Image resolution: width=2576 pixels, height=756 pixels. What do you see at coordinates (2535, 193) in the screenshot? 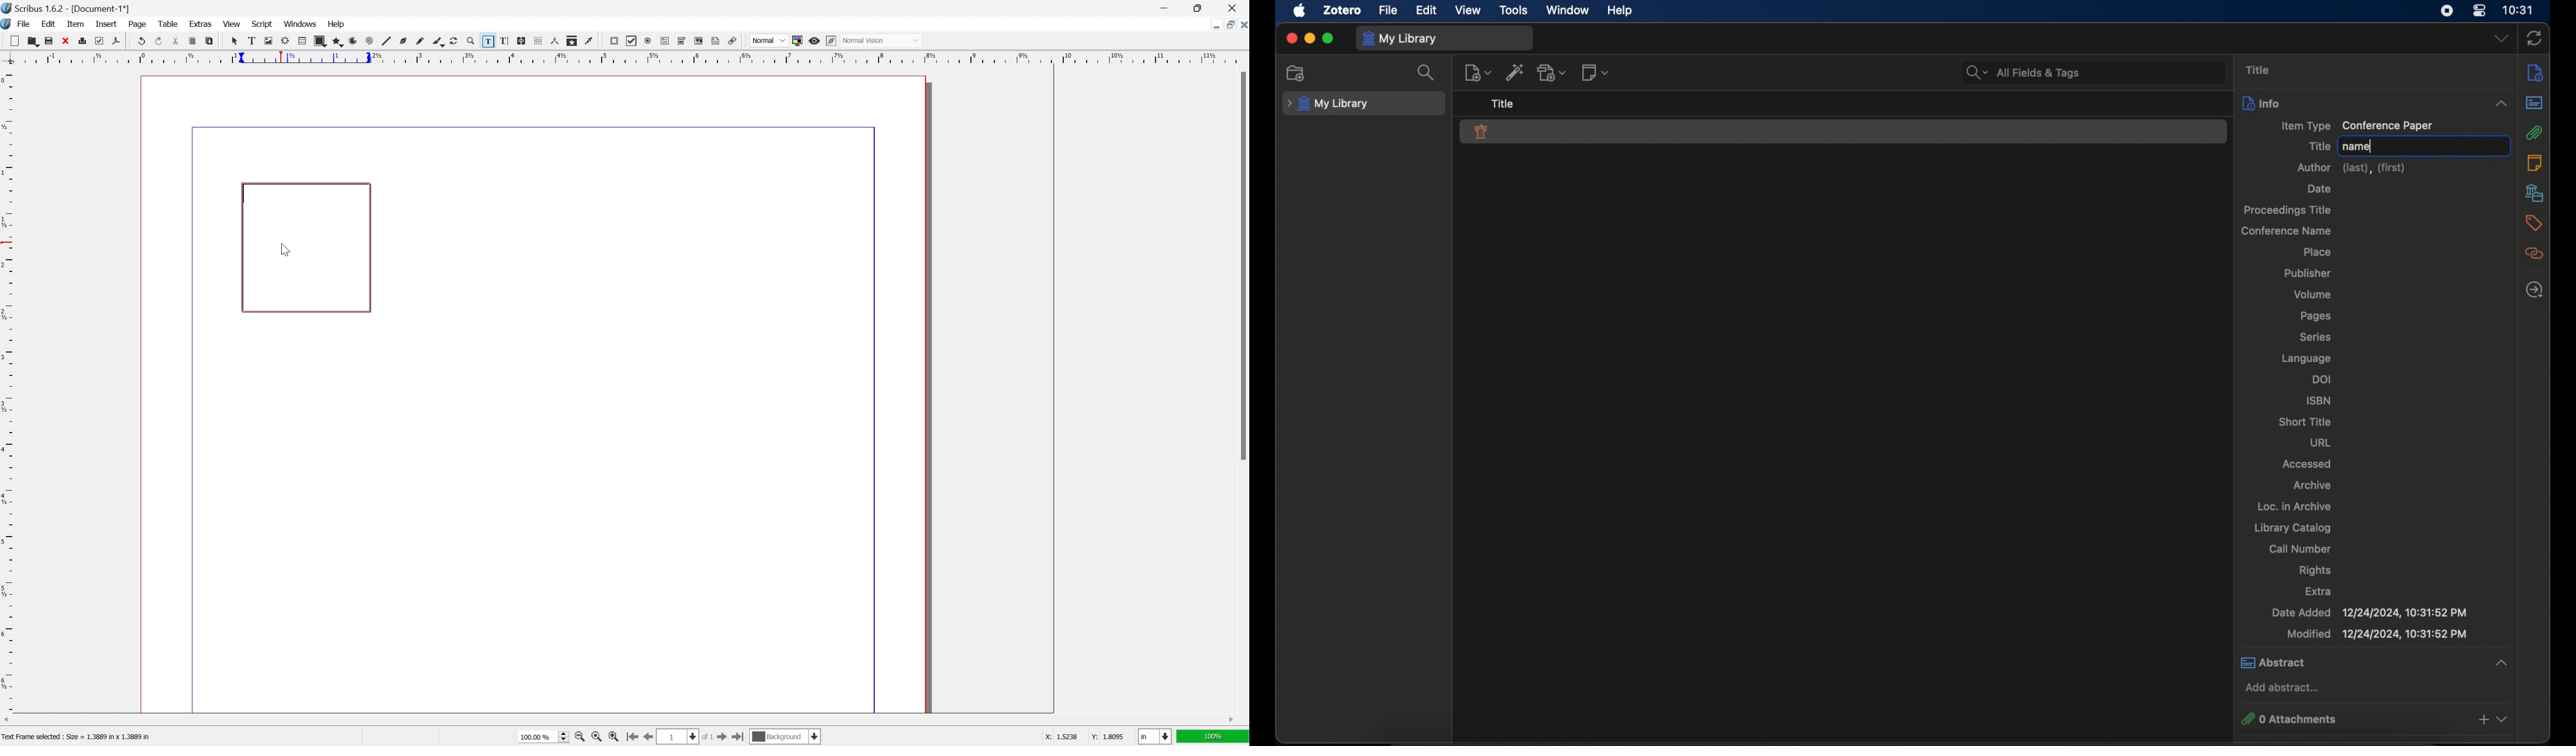
I see `libraries` at bounding box center [2535, 193].